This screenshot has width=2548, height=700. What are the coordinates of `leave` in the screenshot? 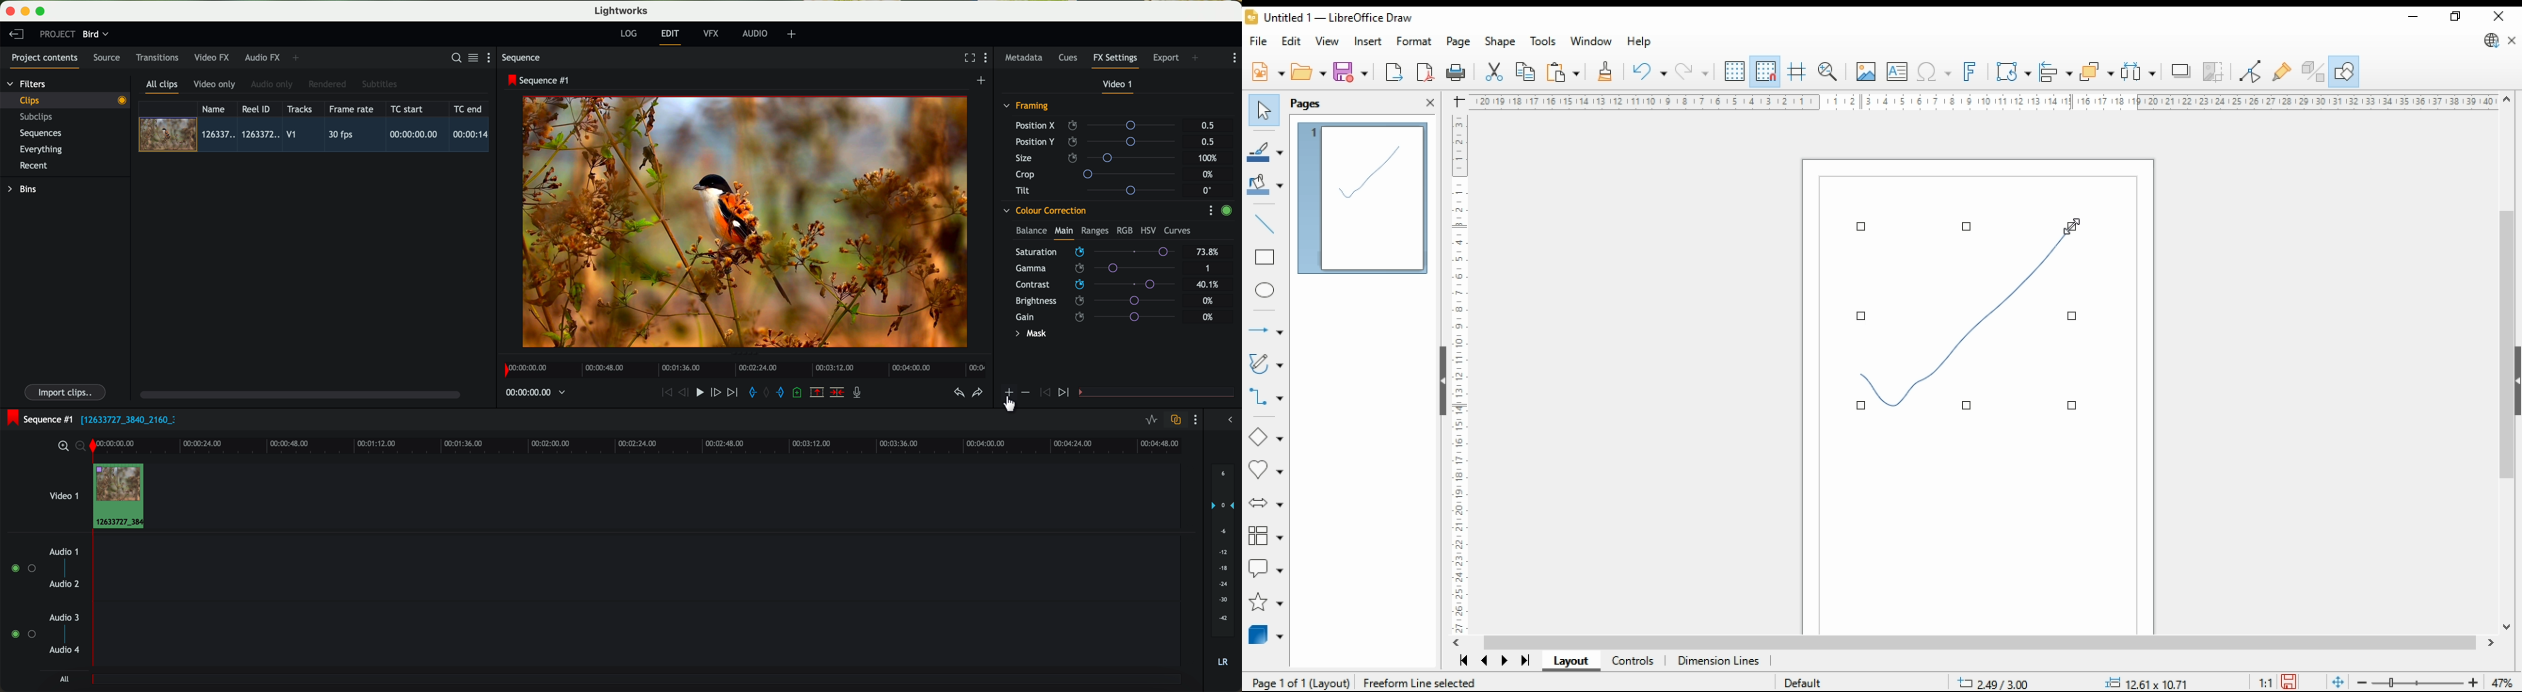 It's located at (16, 35).